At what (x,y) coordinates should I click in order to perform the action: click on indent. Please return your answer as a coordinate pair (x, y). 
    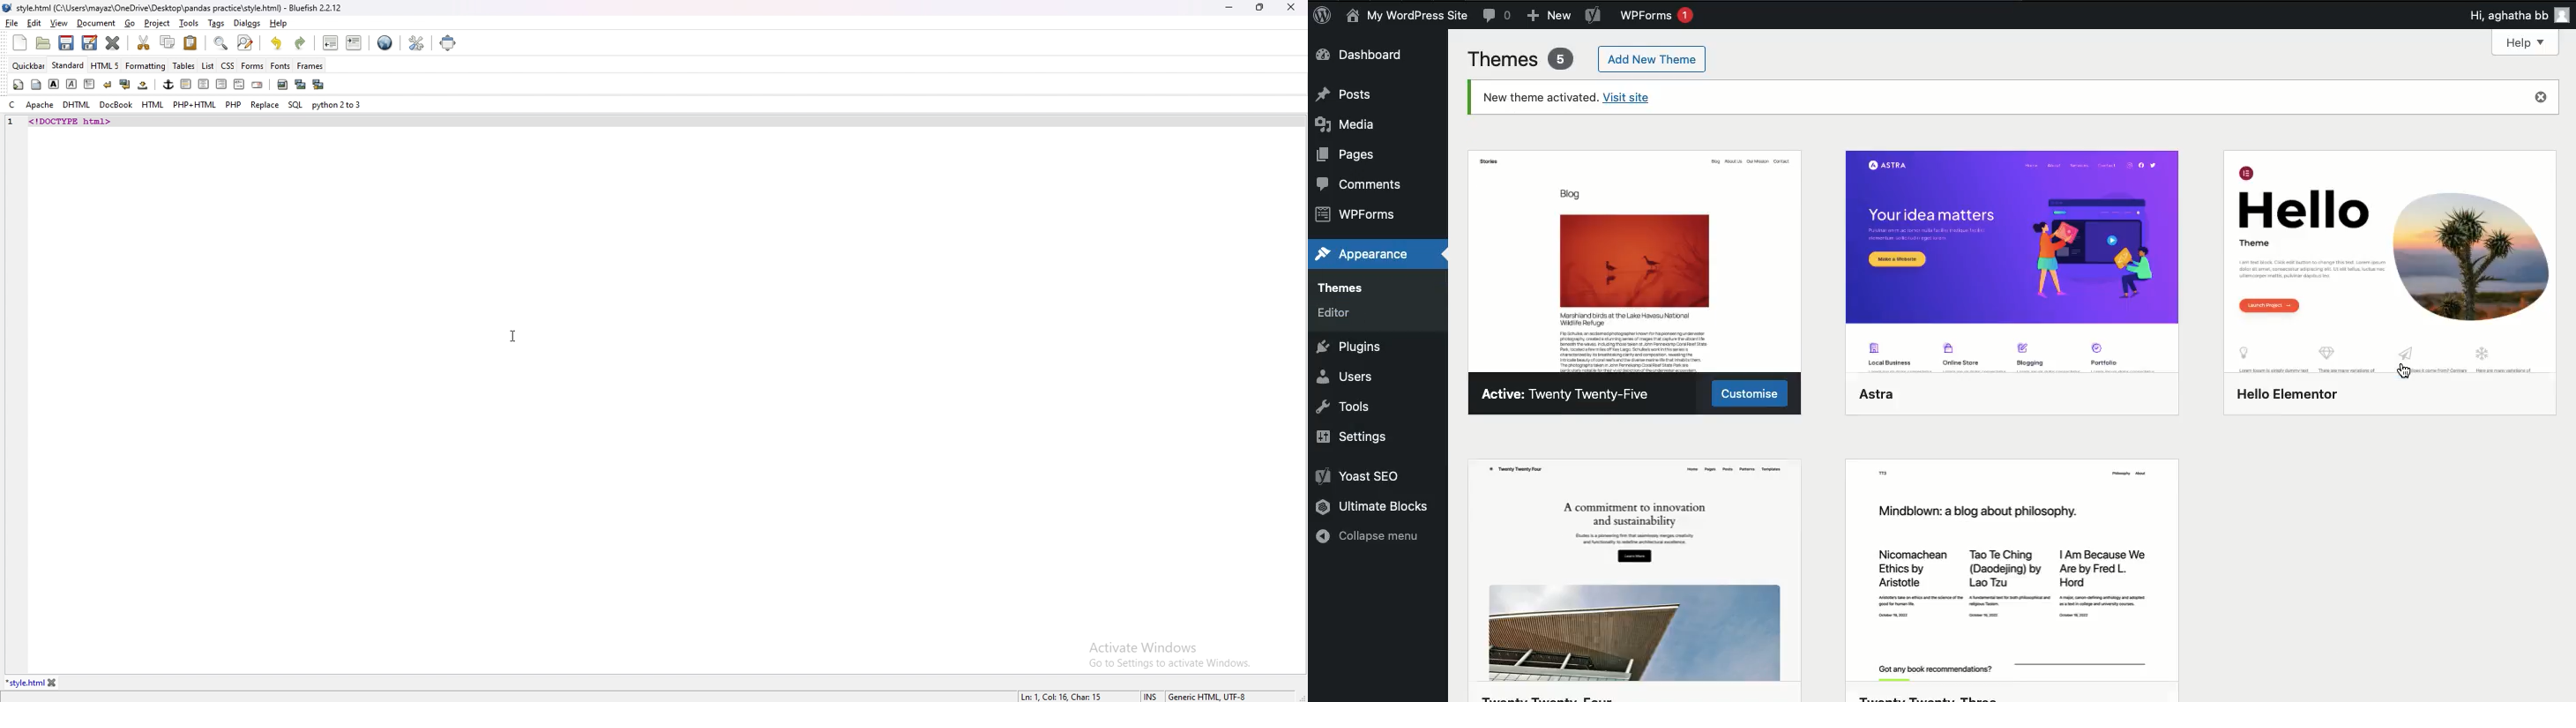
    Looking at the image, I should click on (354, 42).